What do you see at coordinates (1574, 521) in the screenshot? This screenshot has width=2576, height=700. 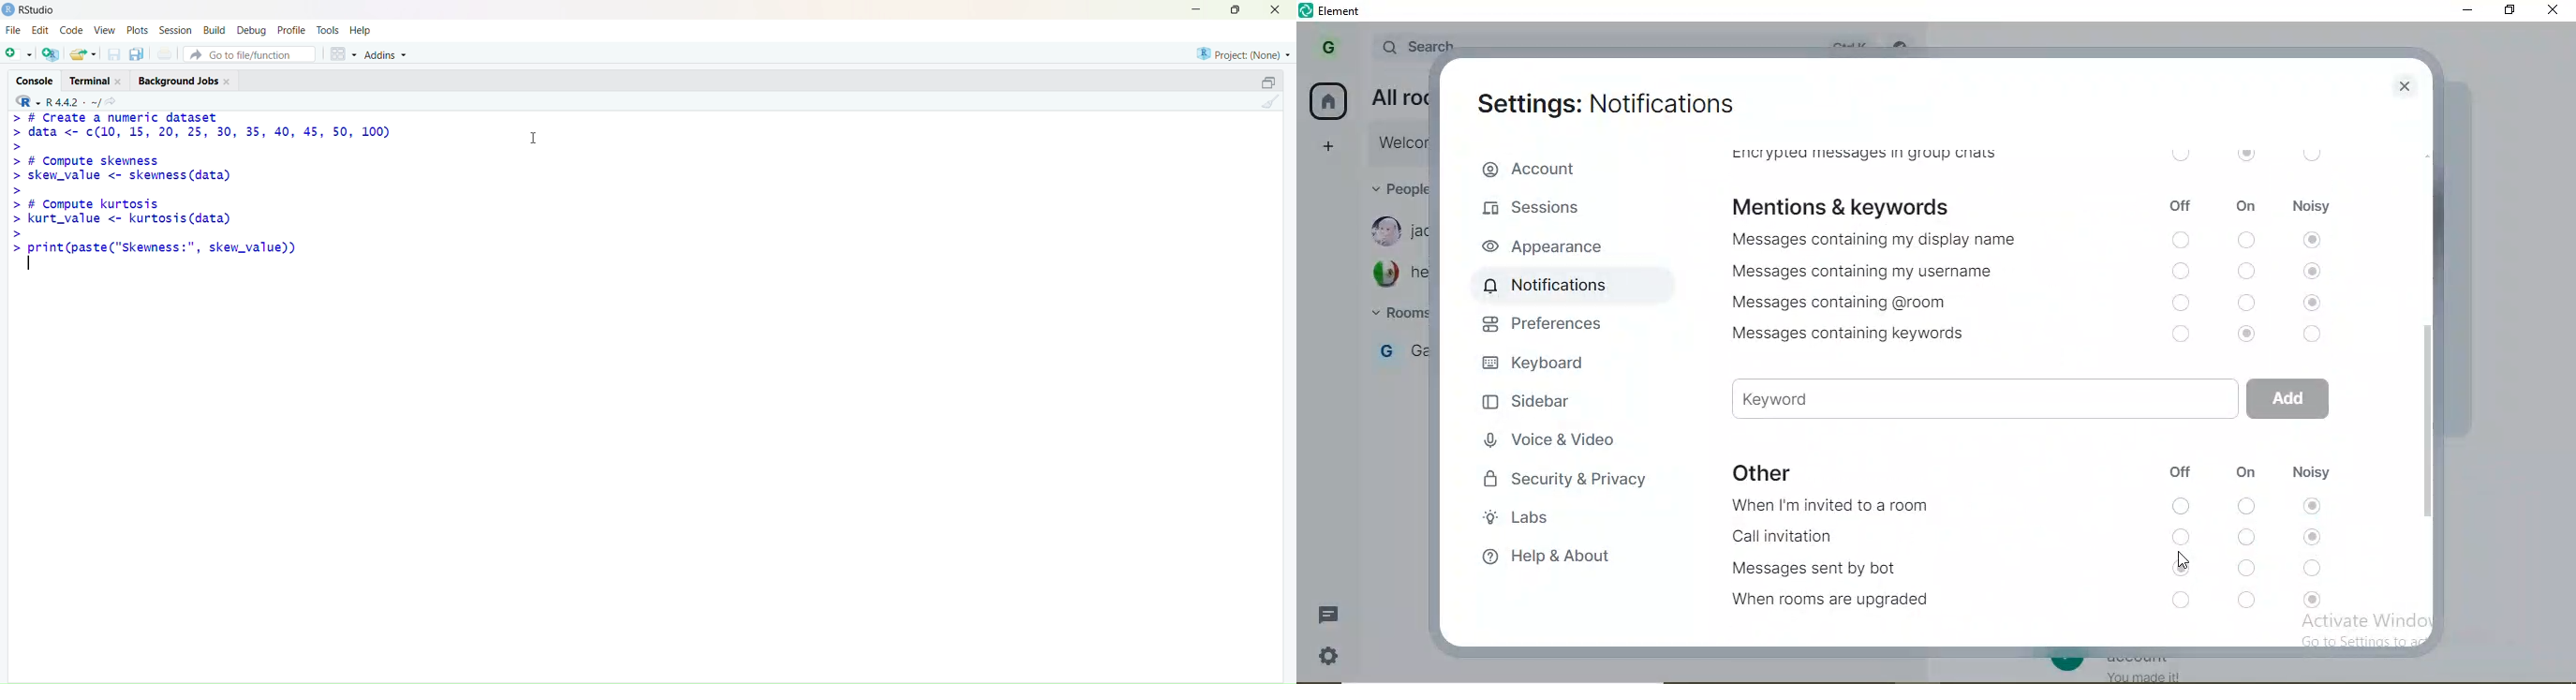 I see `labs` at bounding box center [1574, 521].